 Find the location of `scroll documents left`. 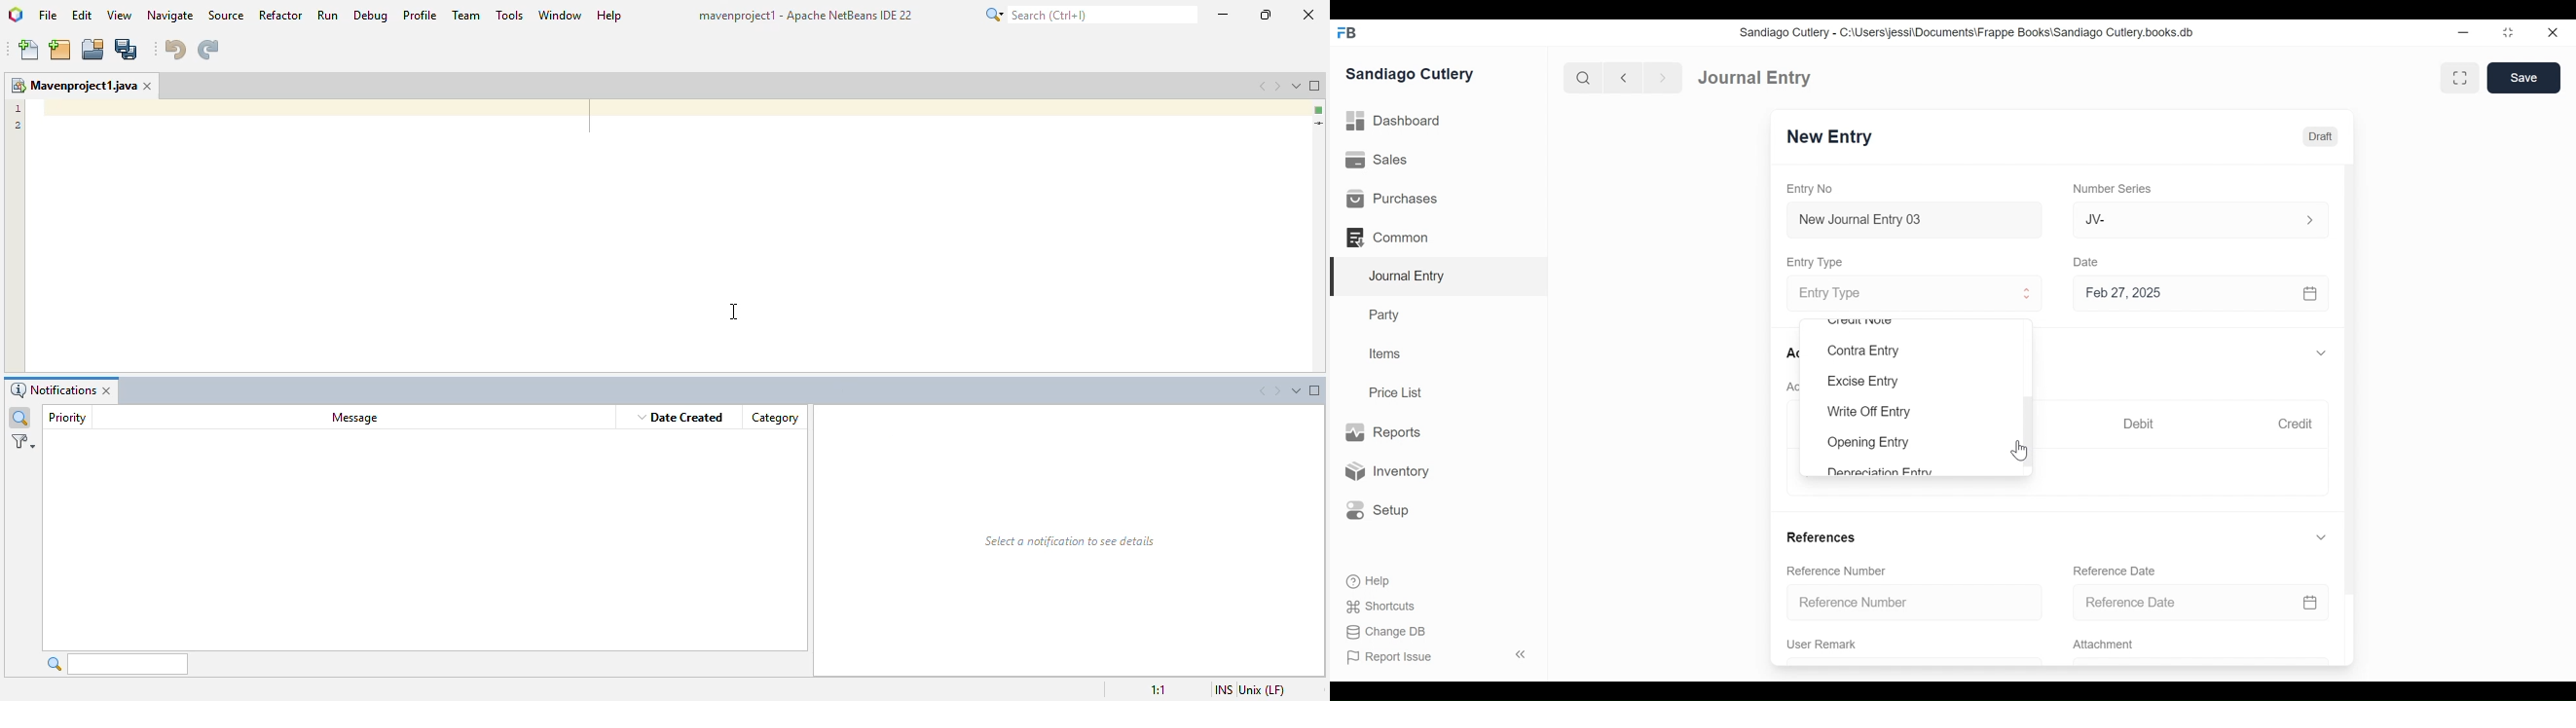

scroll documents left is located at coordinates (1259, 392).